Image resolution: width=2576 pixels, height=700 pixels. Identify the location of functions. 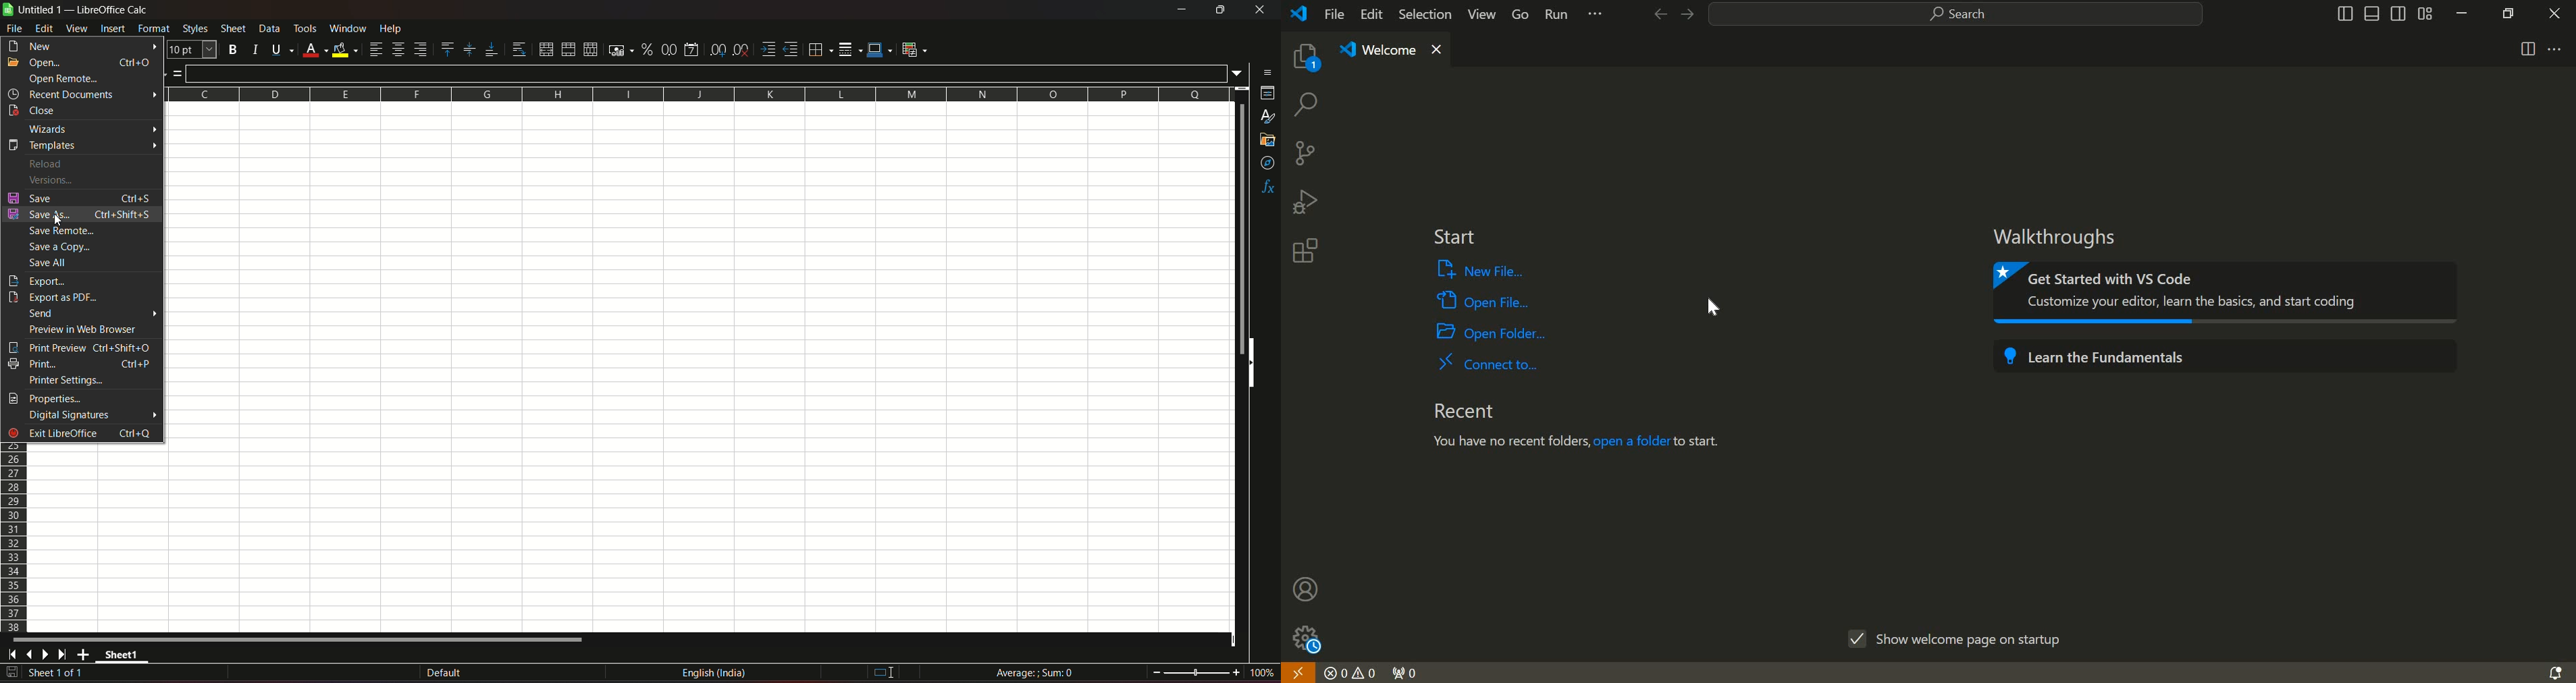
(1267, 187).